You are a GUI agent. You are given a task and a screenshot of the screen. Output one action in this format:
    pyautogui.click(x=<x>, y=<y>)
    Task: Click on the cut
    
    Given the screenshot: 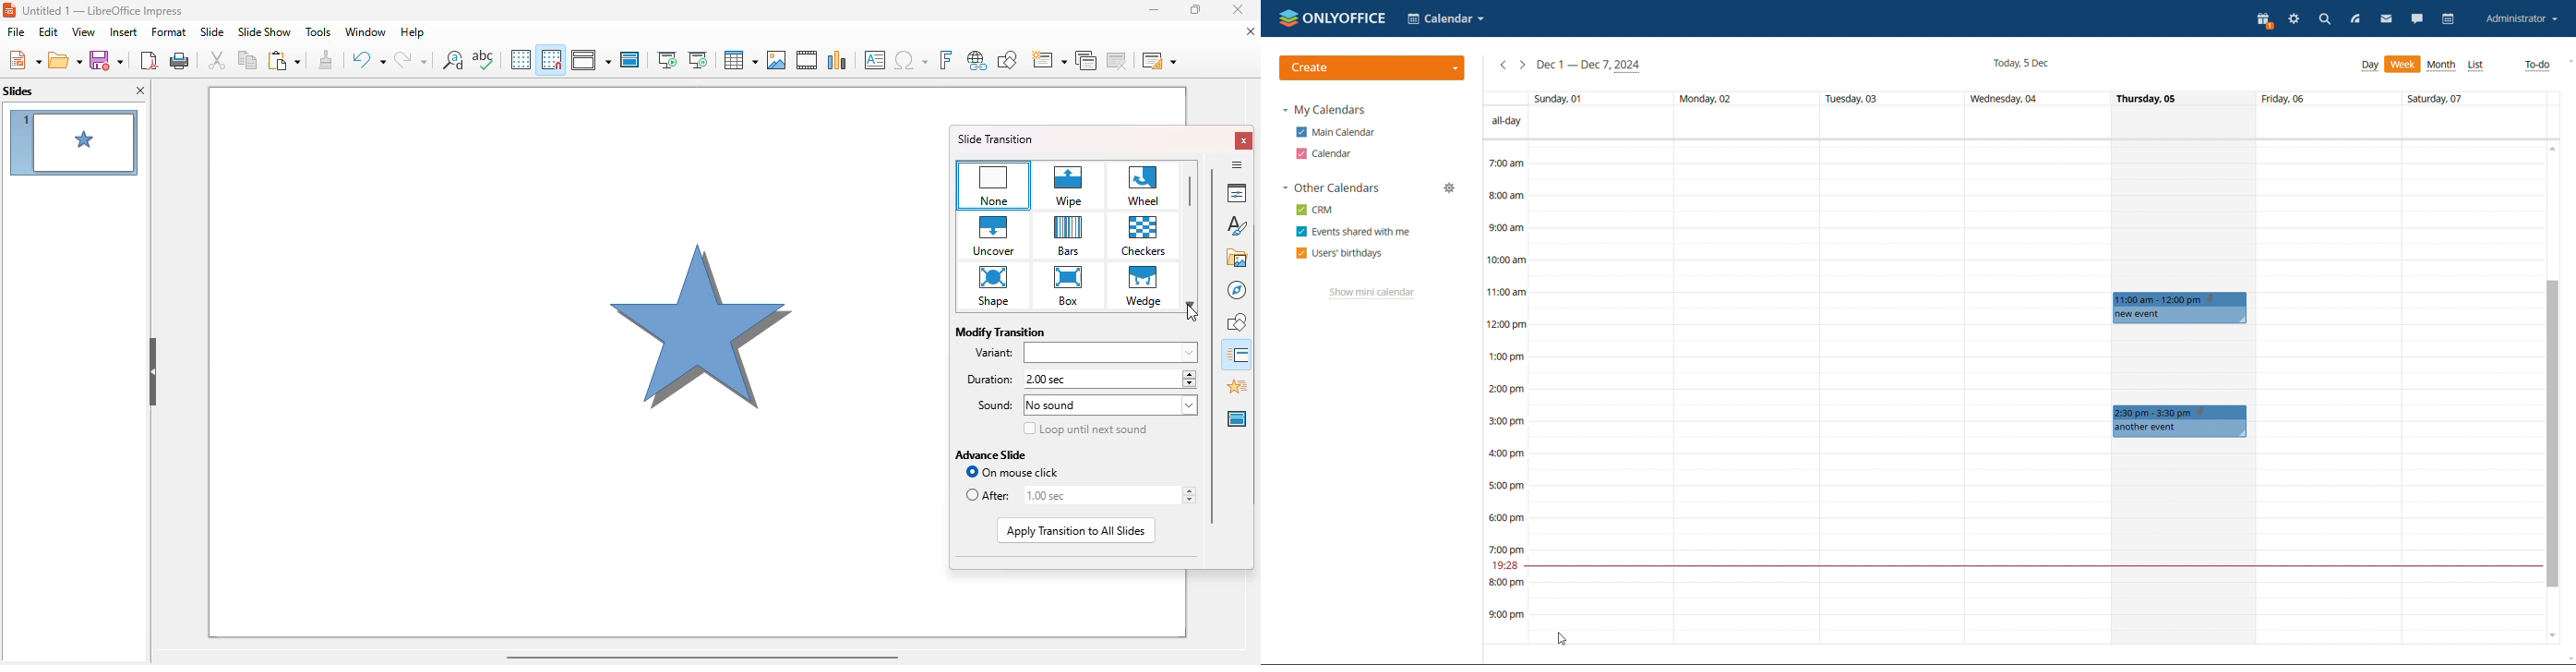 What is the action you would take?
    pyautogui.click(x=217, y=59)
    